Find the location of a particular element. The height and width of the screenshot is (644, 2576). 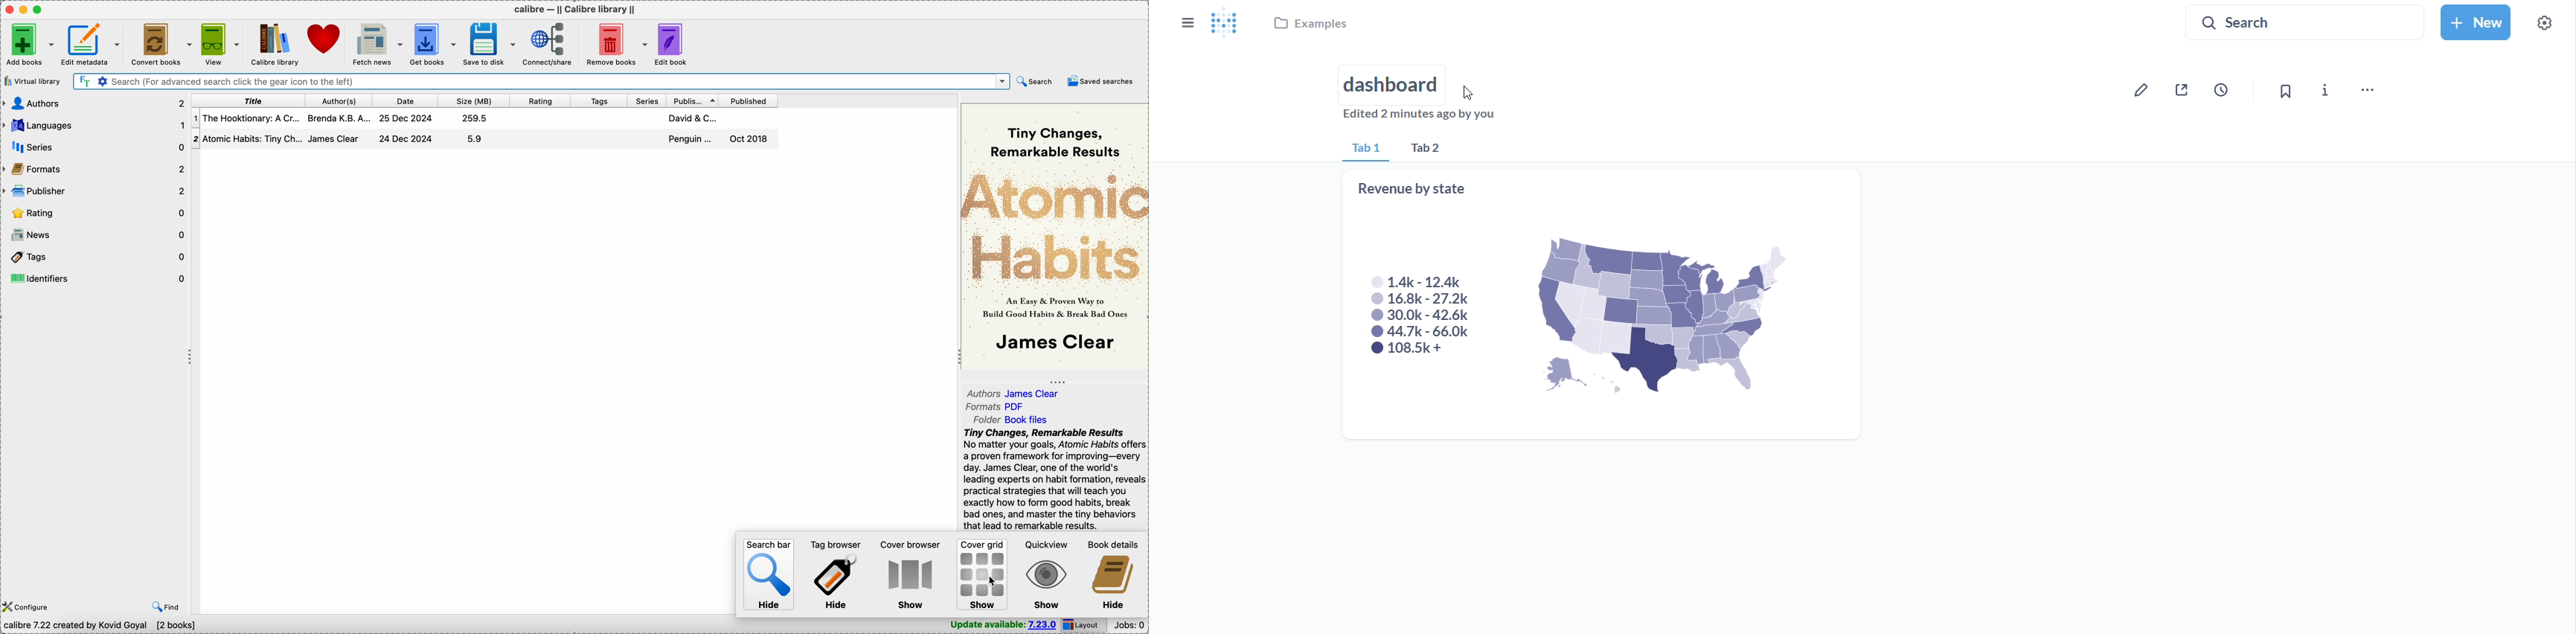

view is located at coordinates (221, 43).